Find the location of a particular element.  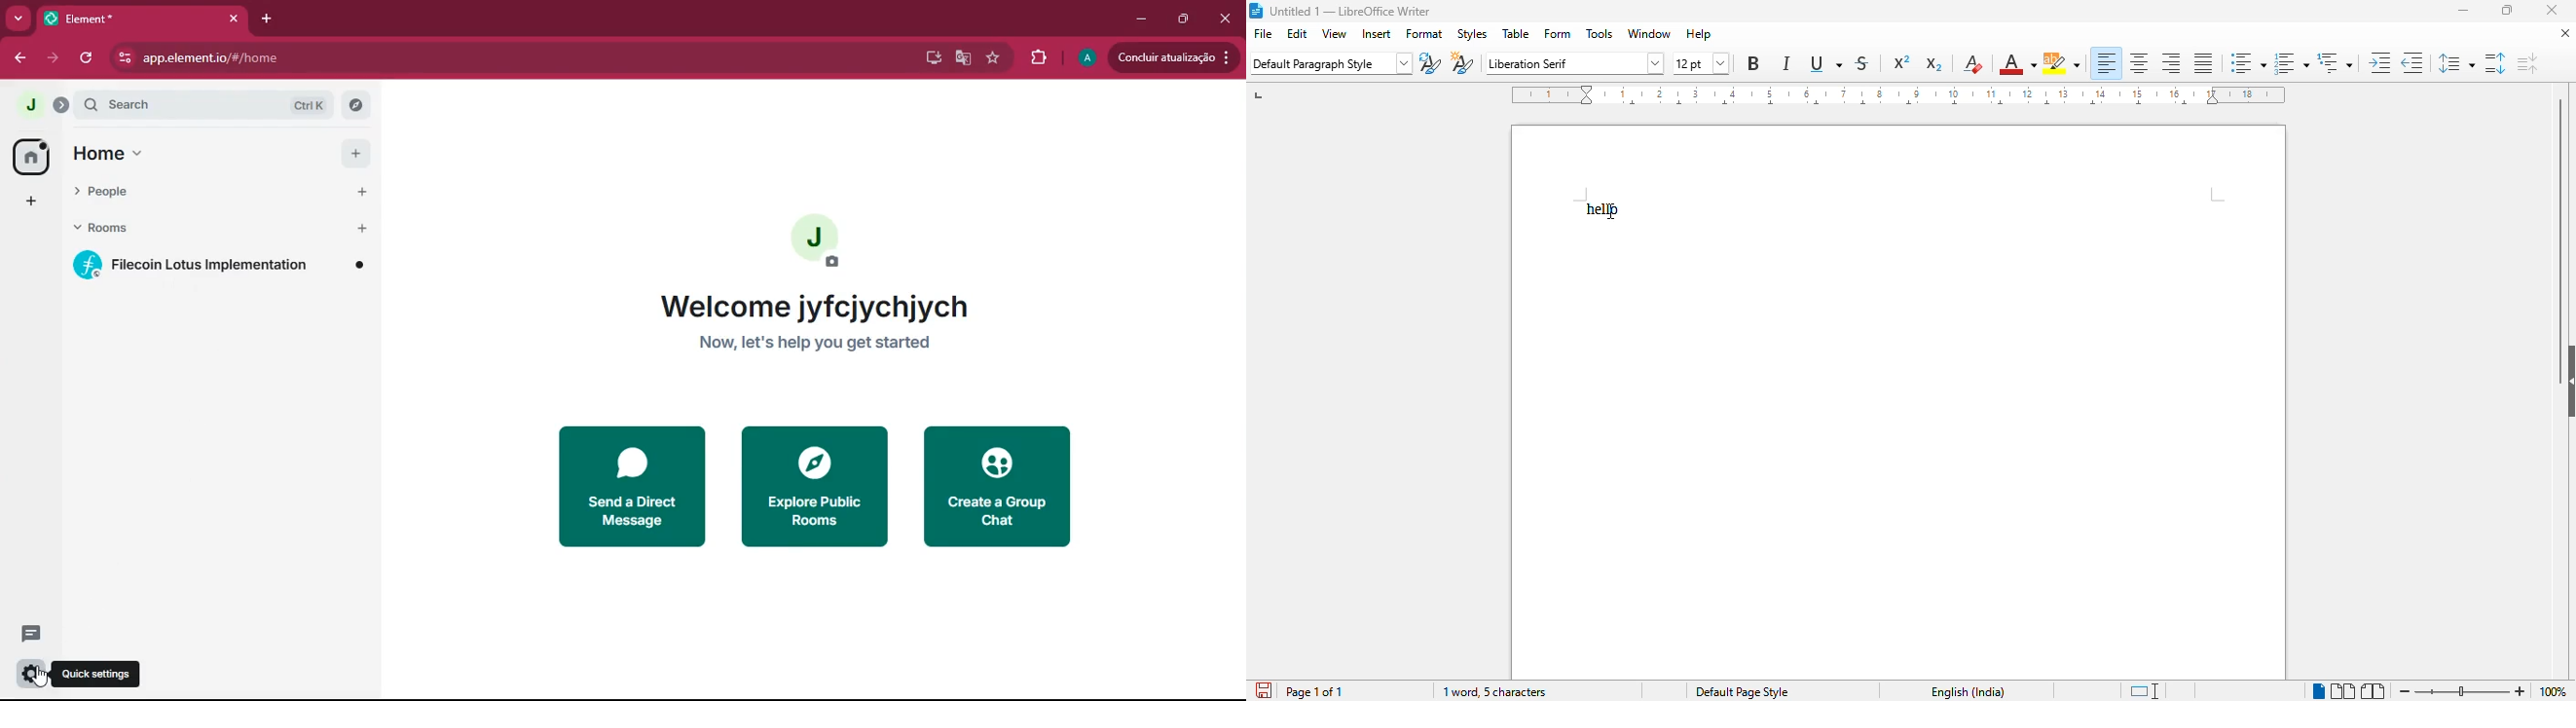

Liberation Serif is located at coordinates (1557, 64).